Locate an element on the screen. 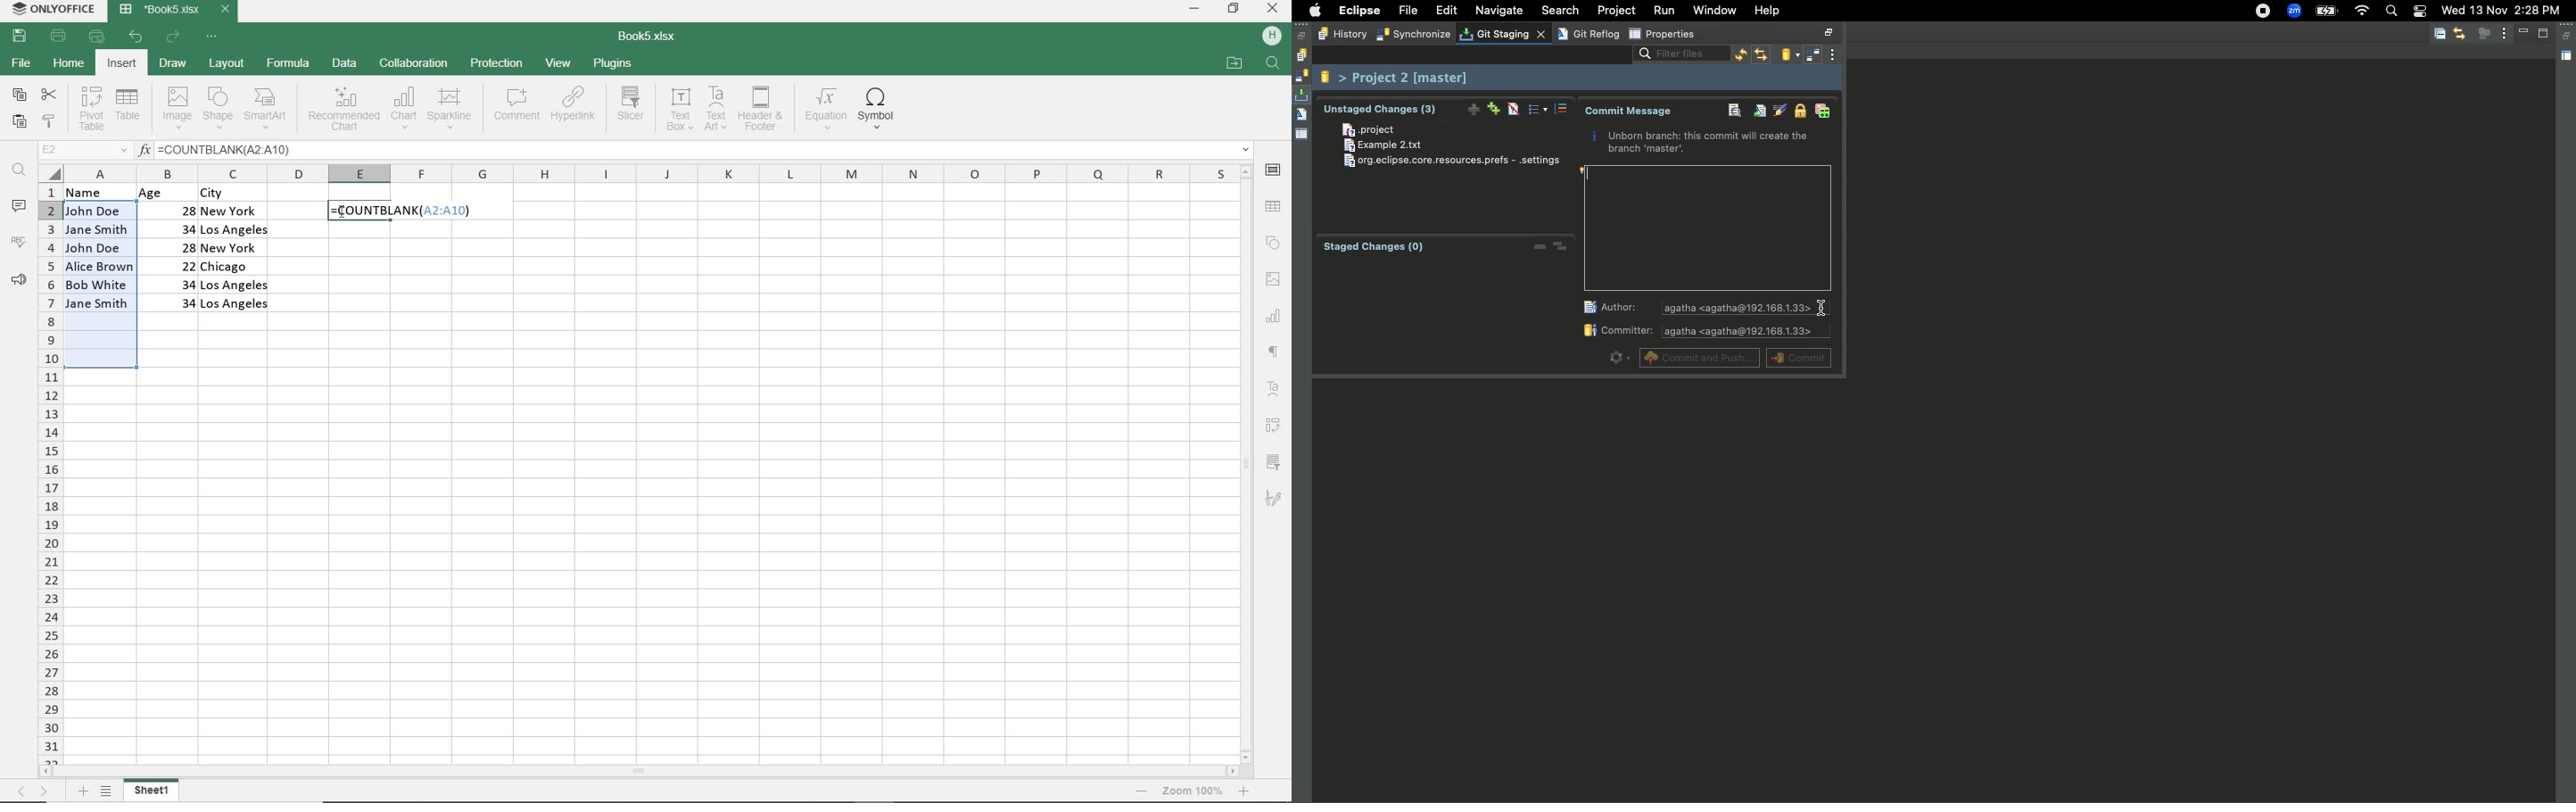 This screenshot has height=812, width=2576. REDO is located at coordinates (172, 38).